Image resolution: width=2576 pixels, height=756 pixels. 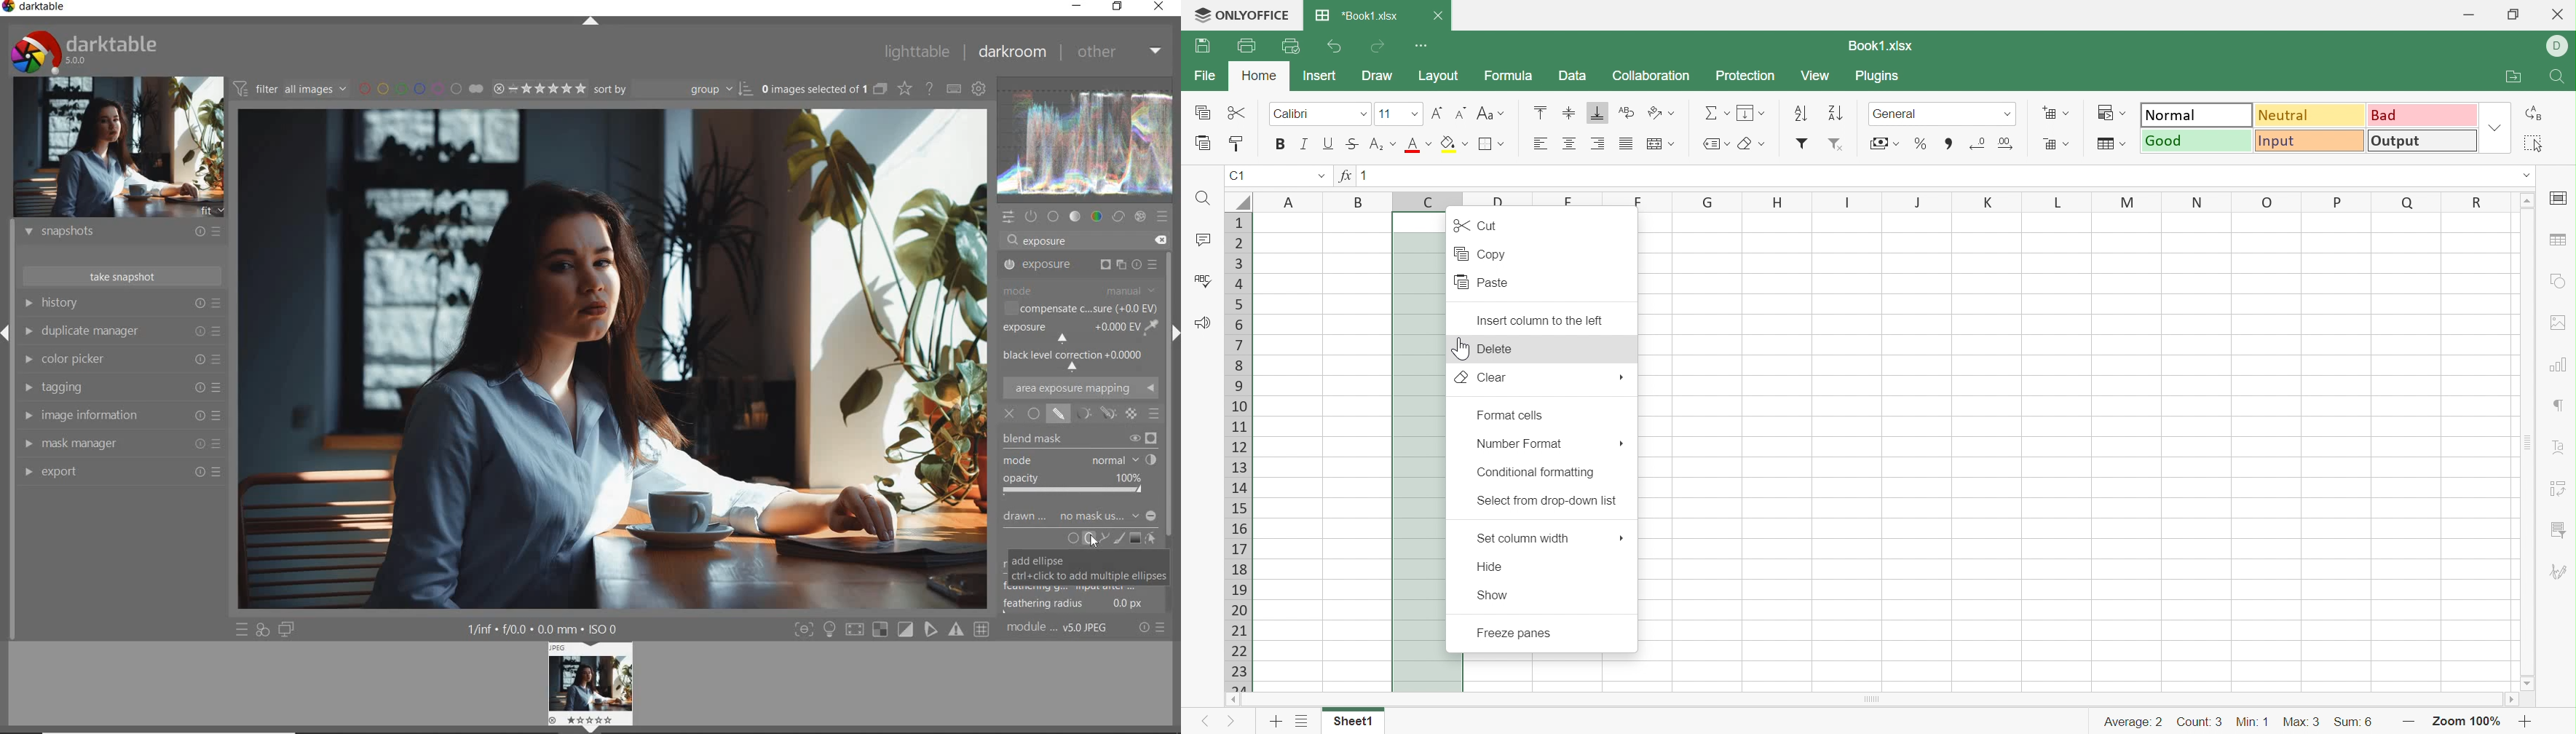 I want to click on Cut, so click(x=1237, y=114).